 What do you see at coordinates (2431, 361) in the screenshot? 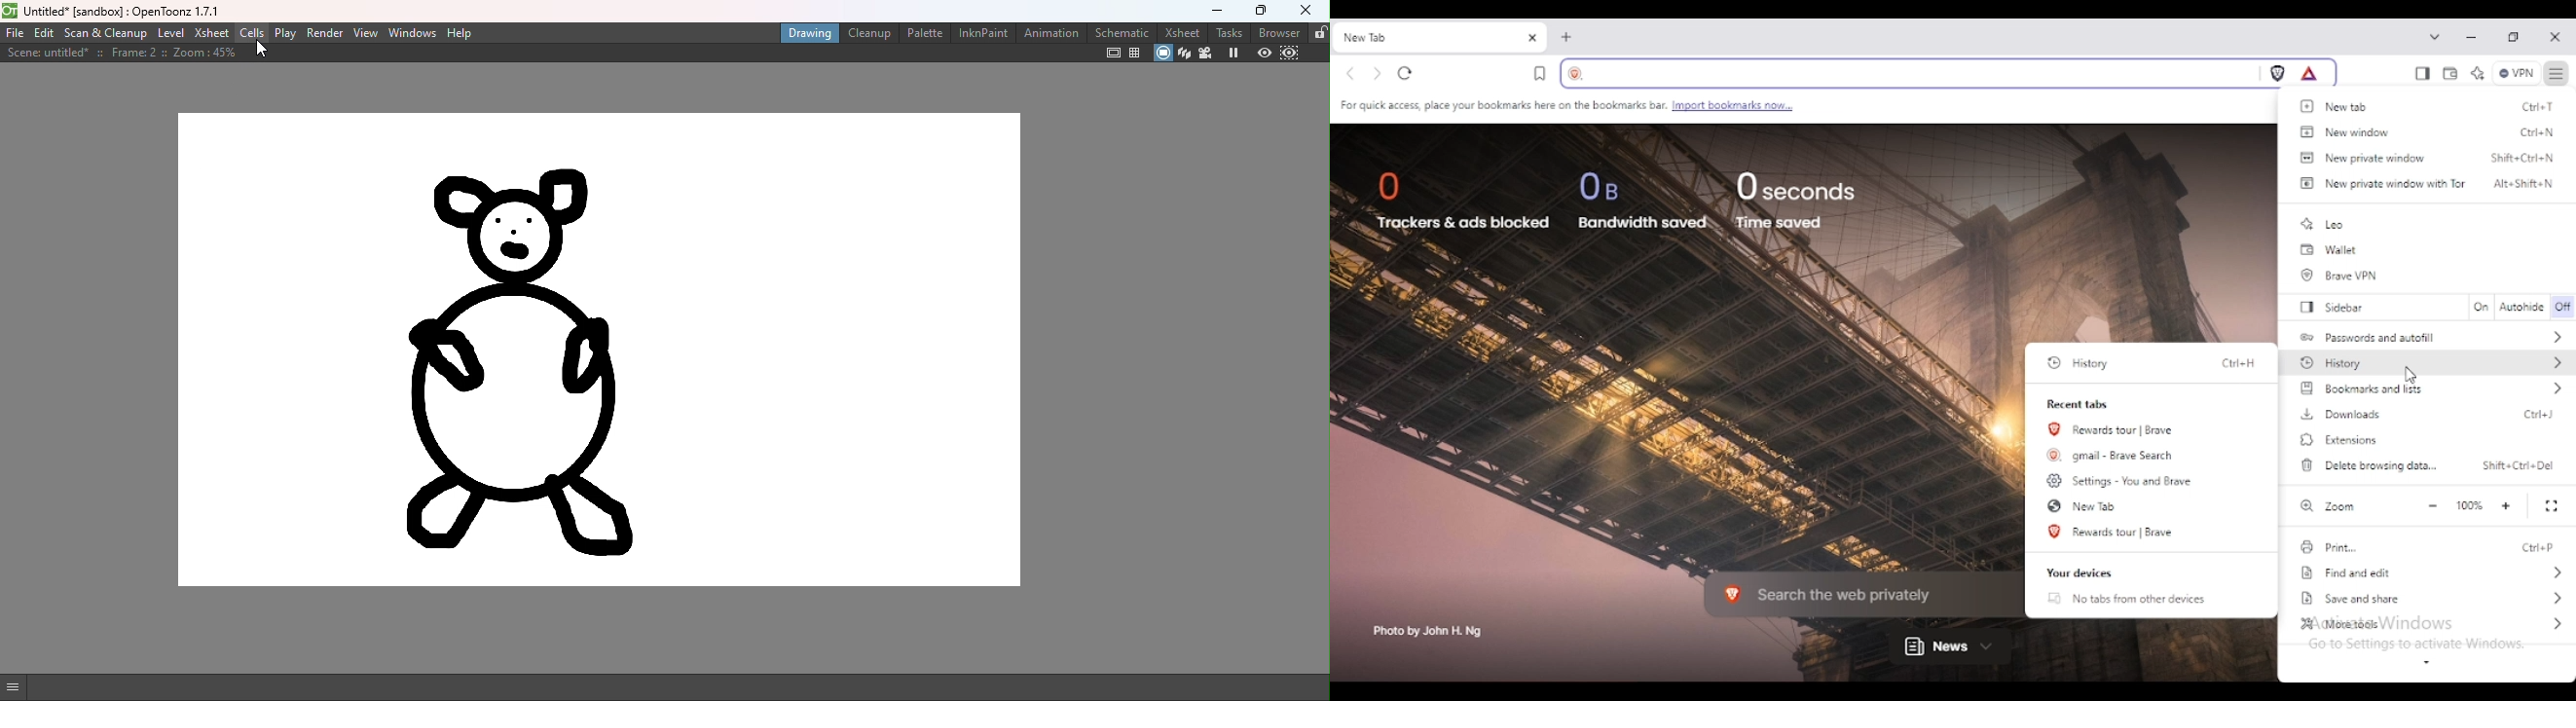
I see `history` at bounding box center [2431, 361].